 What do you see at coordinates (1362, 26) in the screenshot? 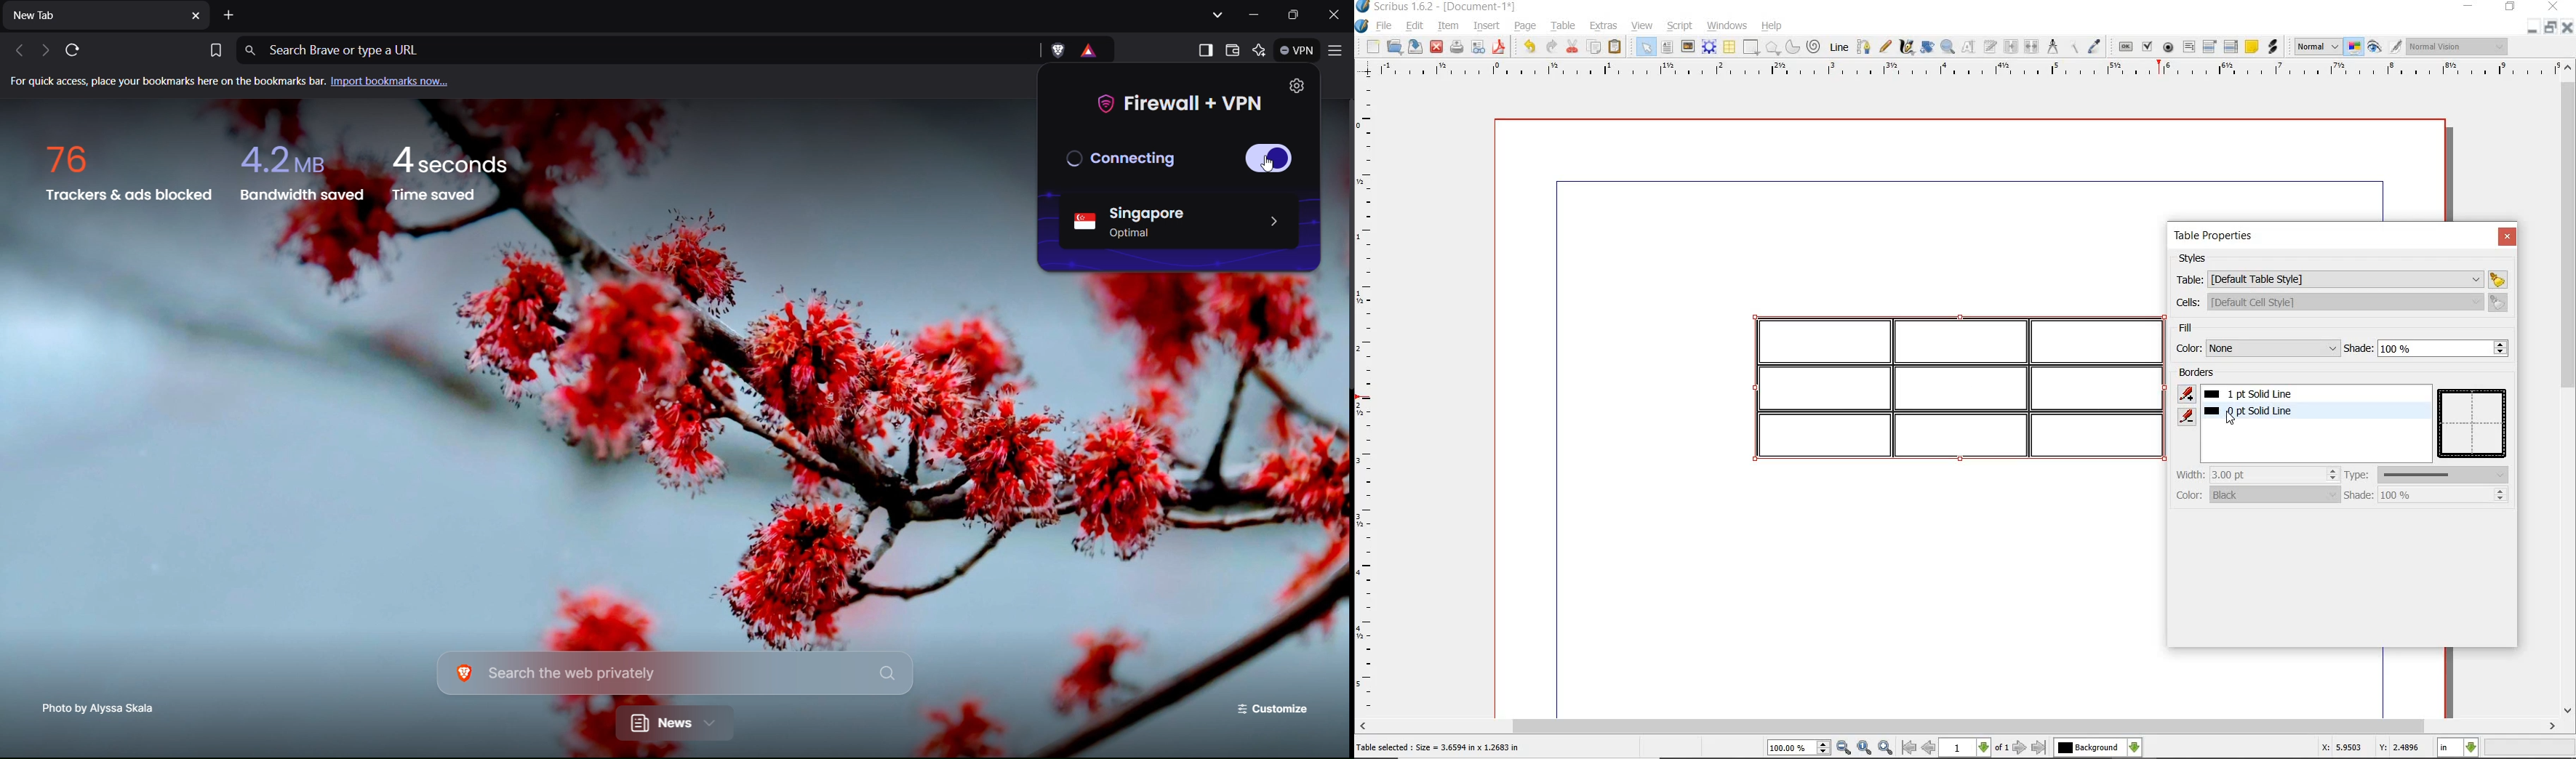
I see `system logo` at bounding box center [1362, 26].